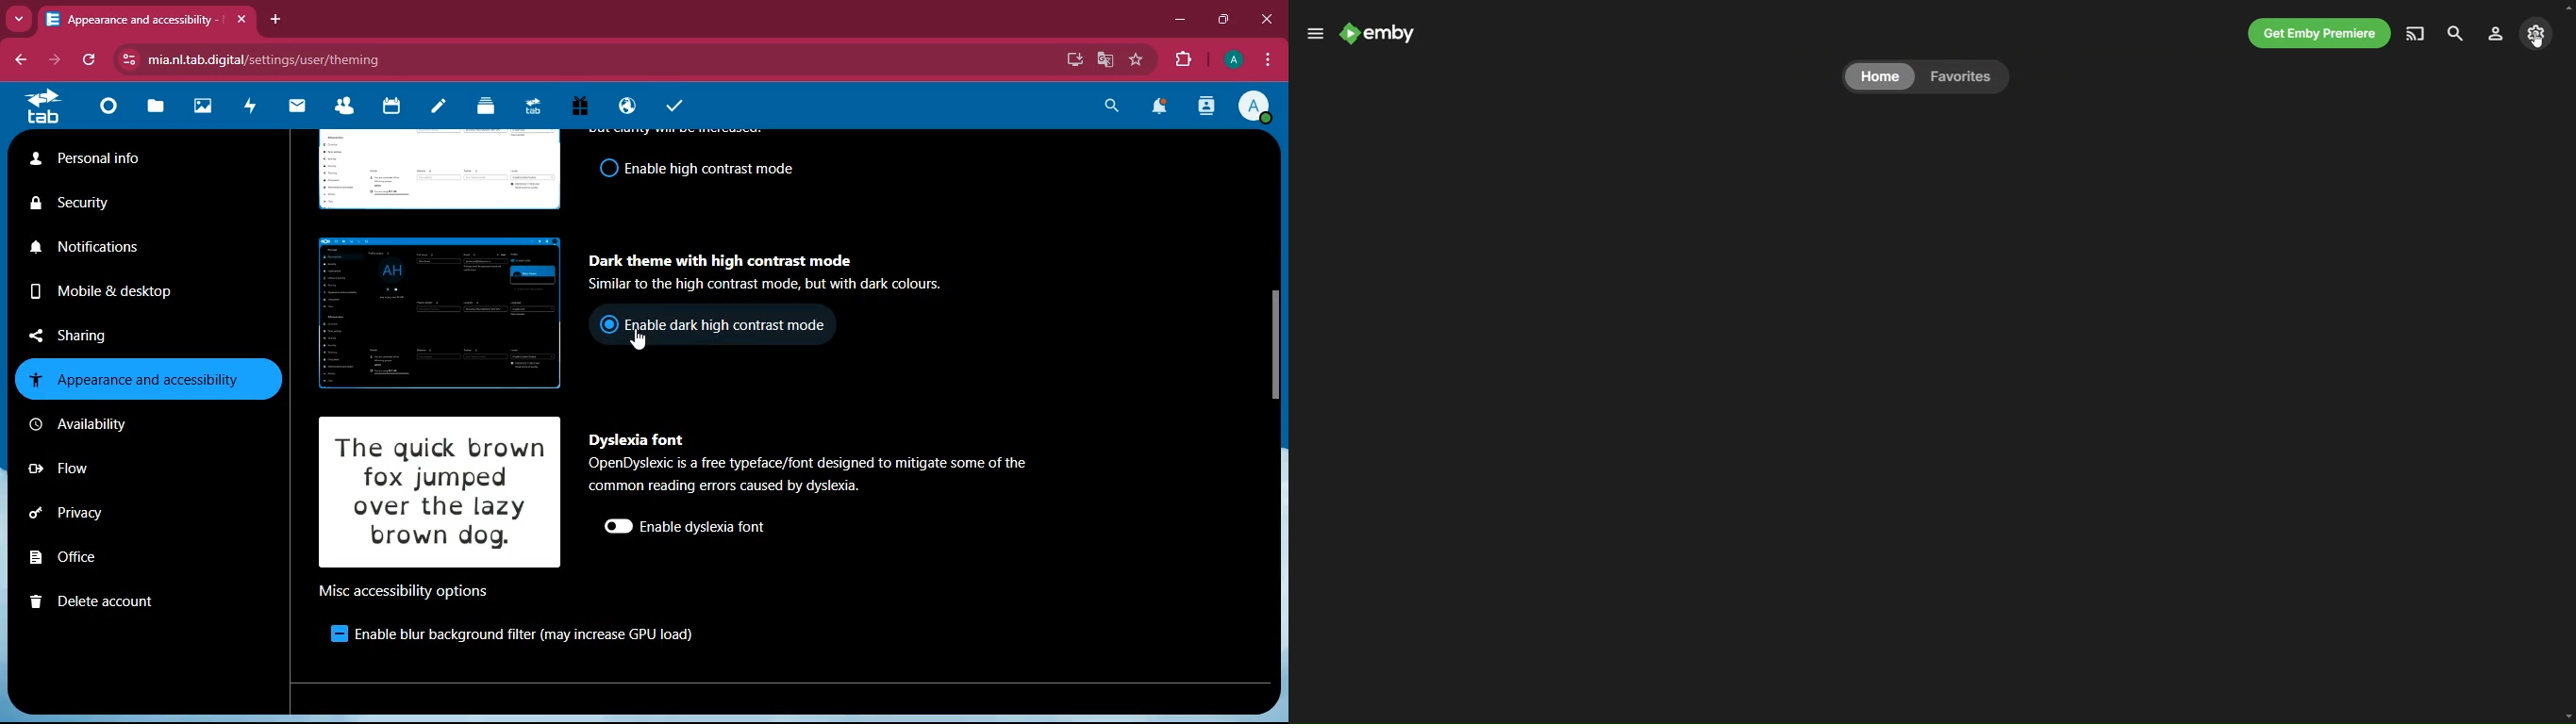  I want to click on media, so click(2415, 32).